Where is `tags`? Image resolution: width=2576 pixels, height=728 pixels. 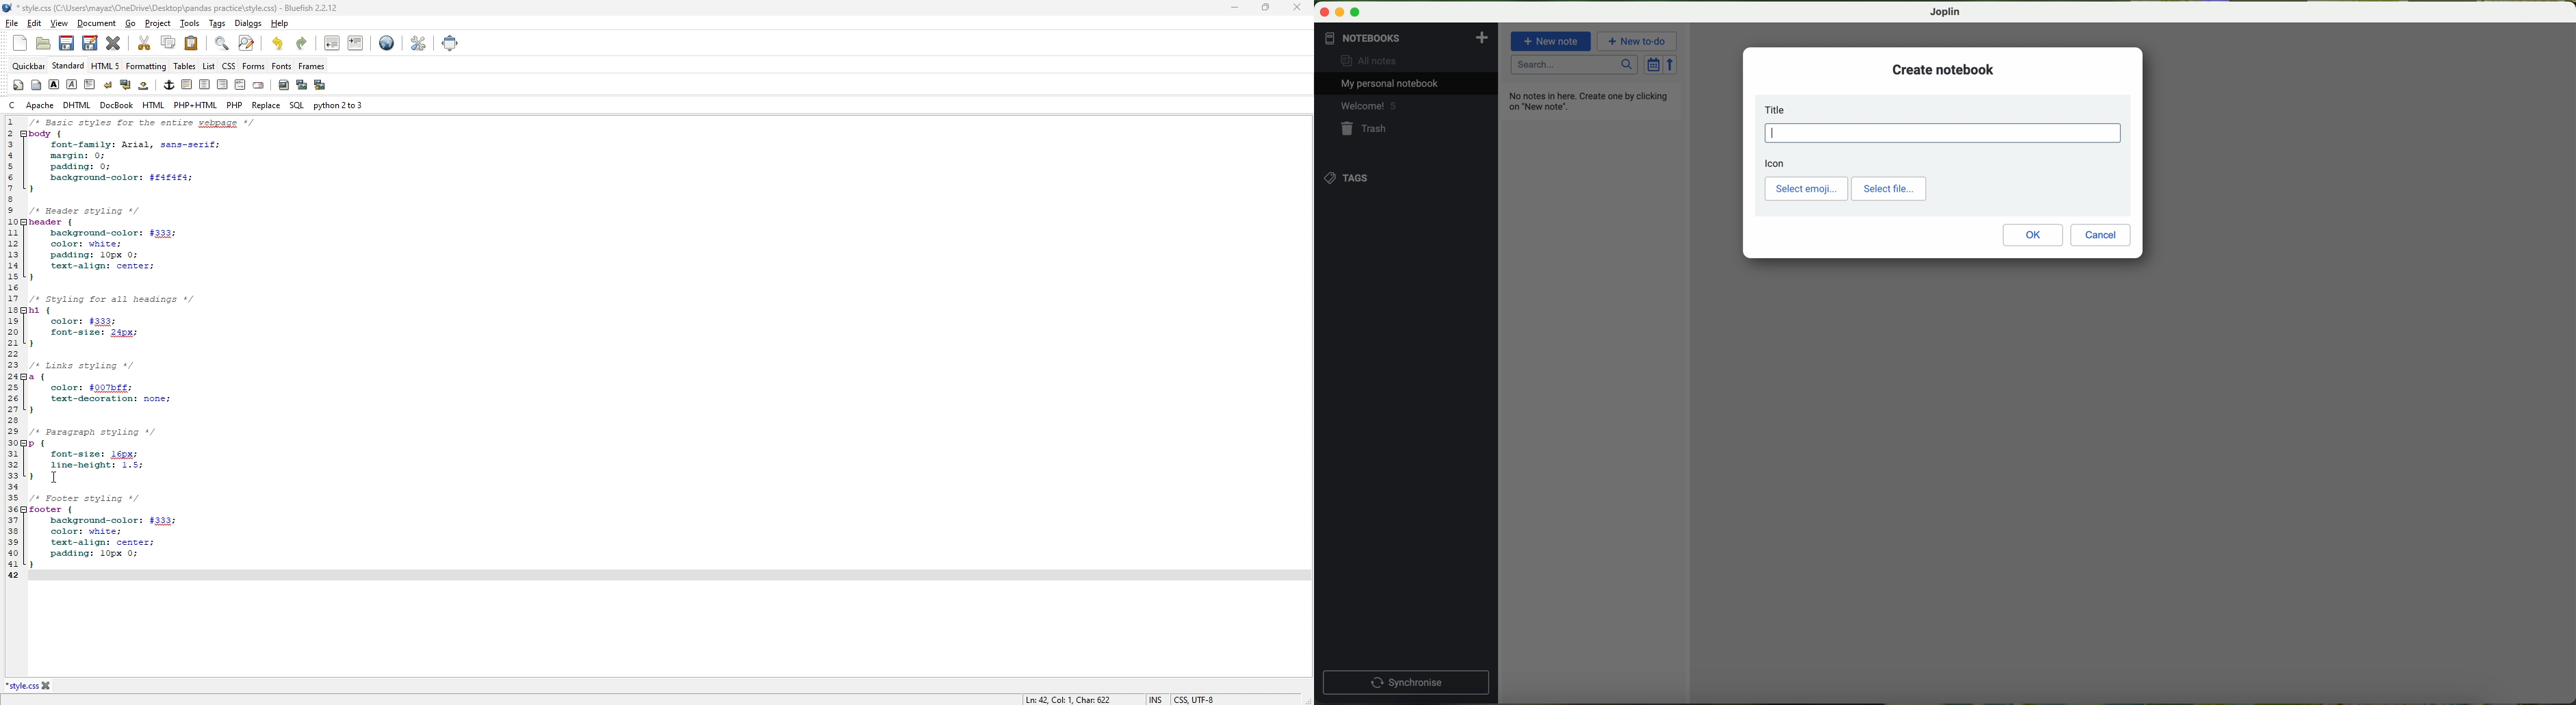 tags is located at coordinates (1346, 177).